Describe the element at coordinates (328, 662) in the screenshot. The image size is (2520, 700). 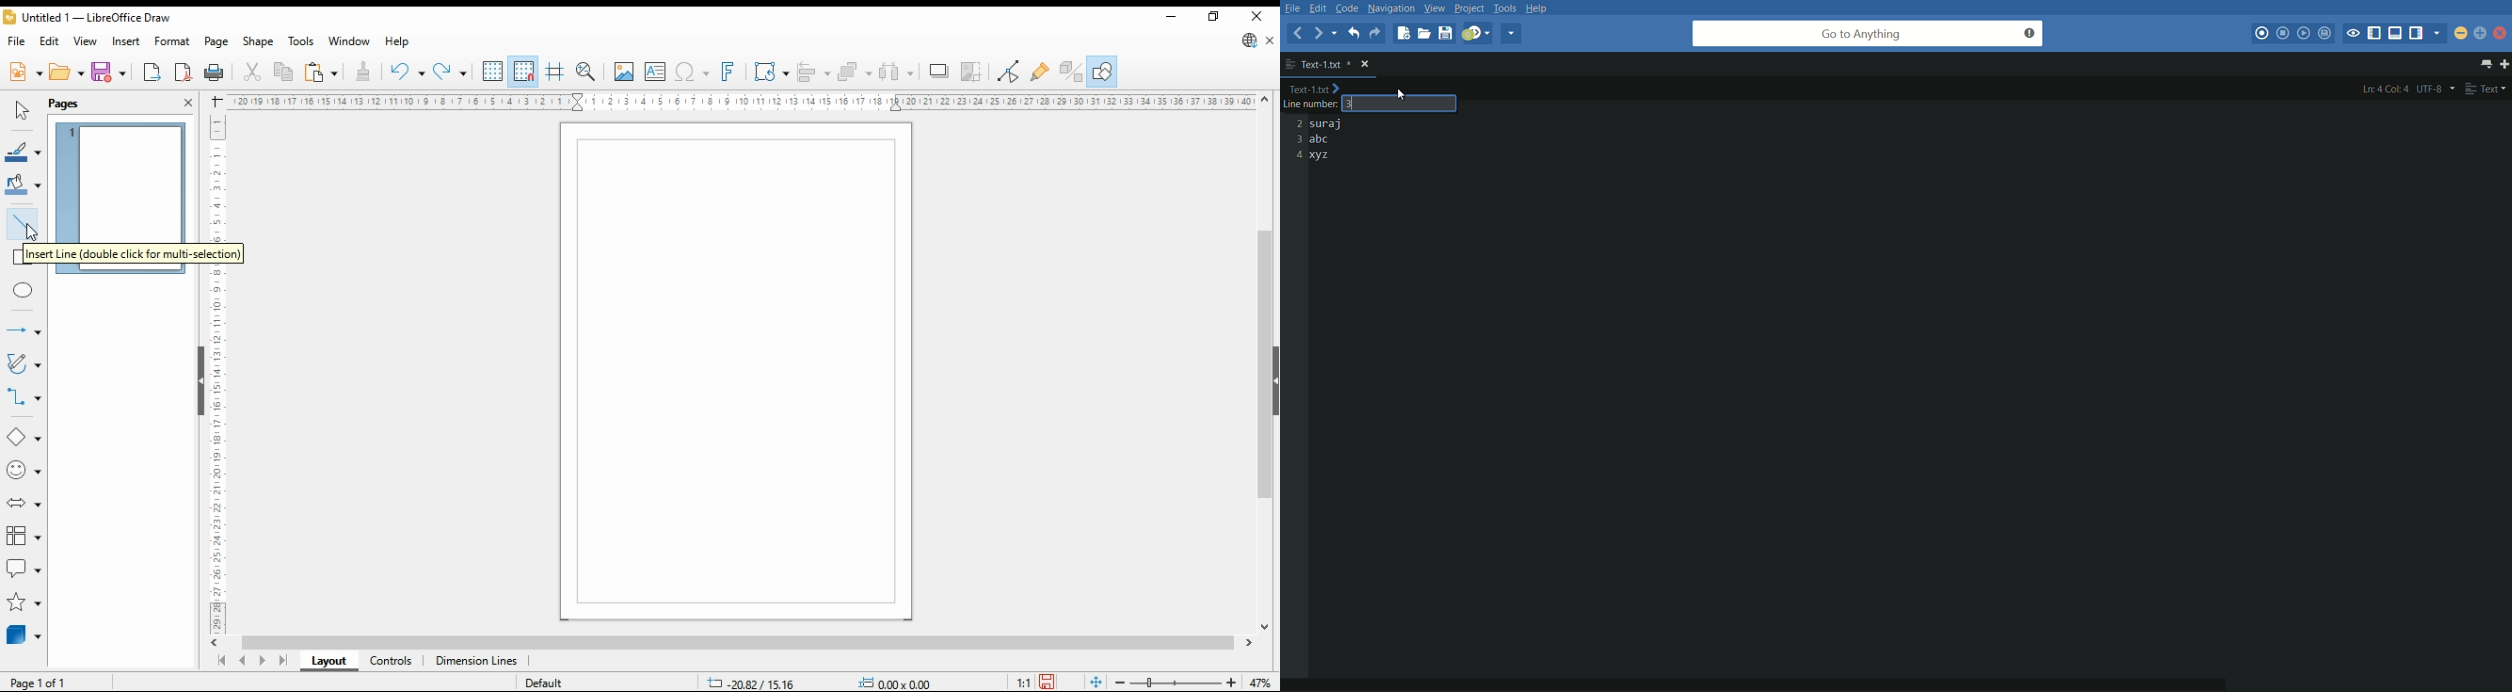
I see `layout` at that location.